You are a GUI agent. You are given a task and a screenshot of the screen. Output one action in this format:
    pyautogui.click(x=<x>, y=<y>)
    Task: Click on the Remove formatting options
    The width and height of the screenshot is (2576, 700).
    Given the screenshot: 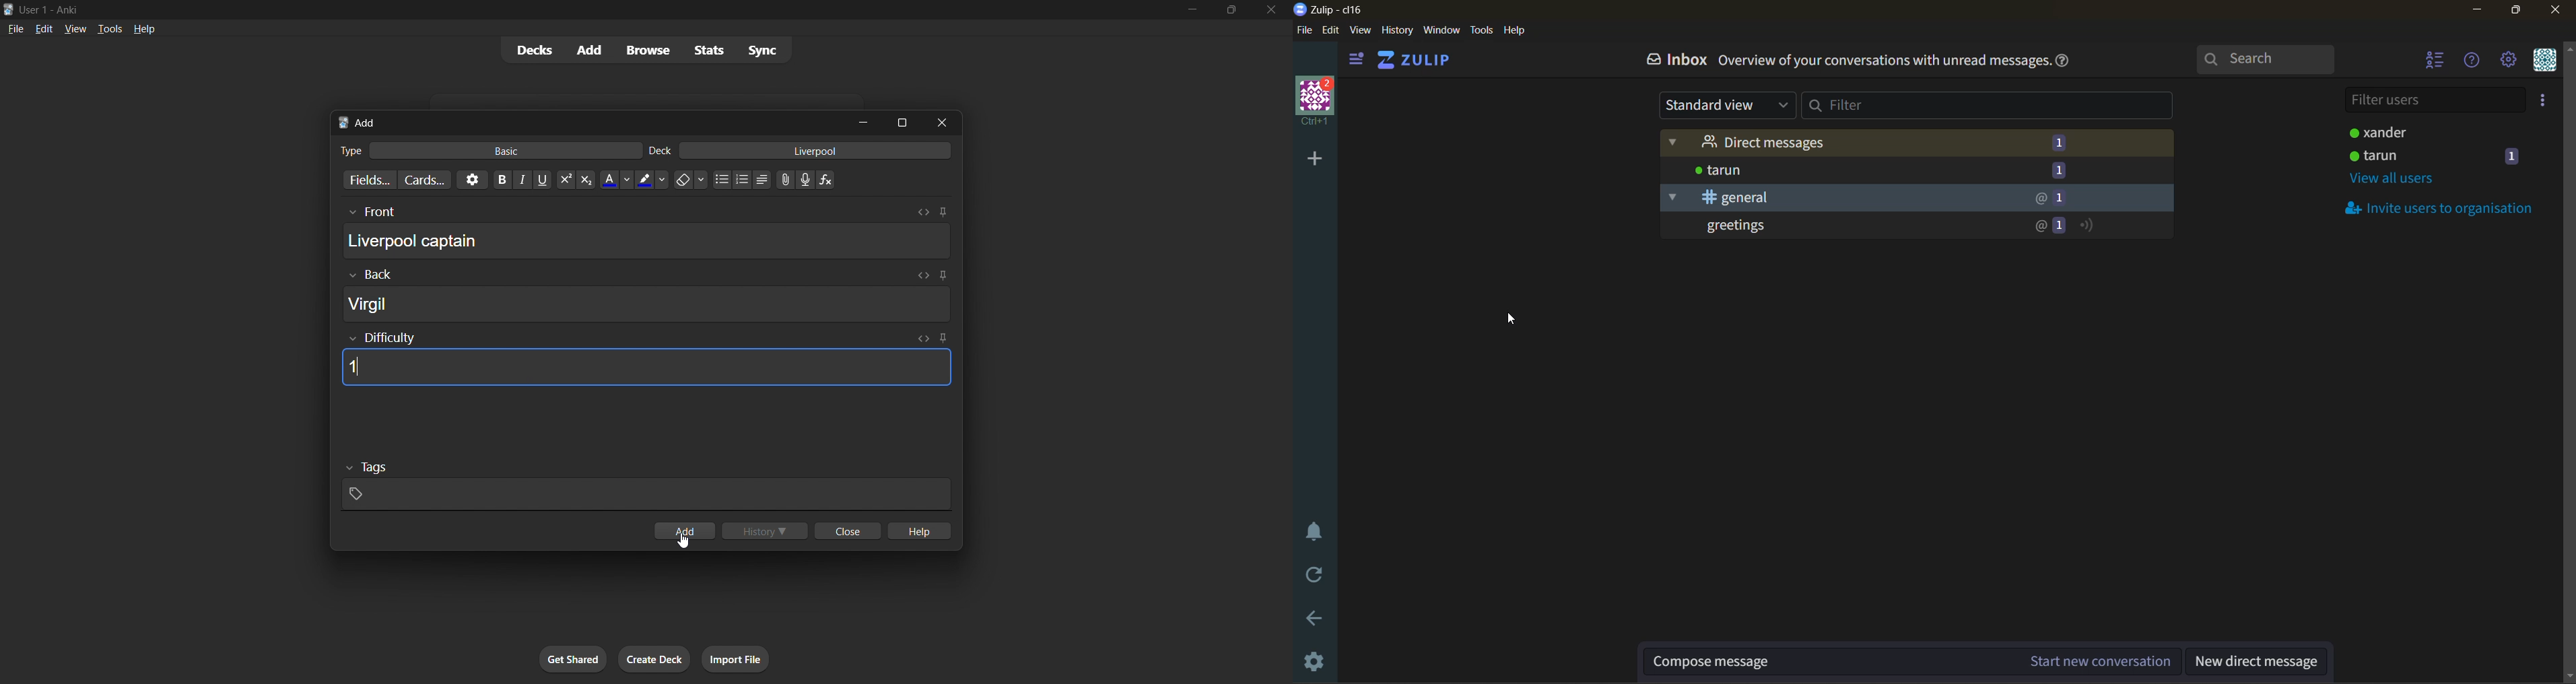 What is the action you would take?
    pyautogui.click(x=691, y=180)
    